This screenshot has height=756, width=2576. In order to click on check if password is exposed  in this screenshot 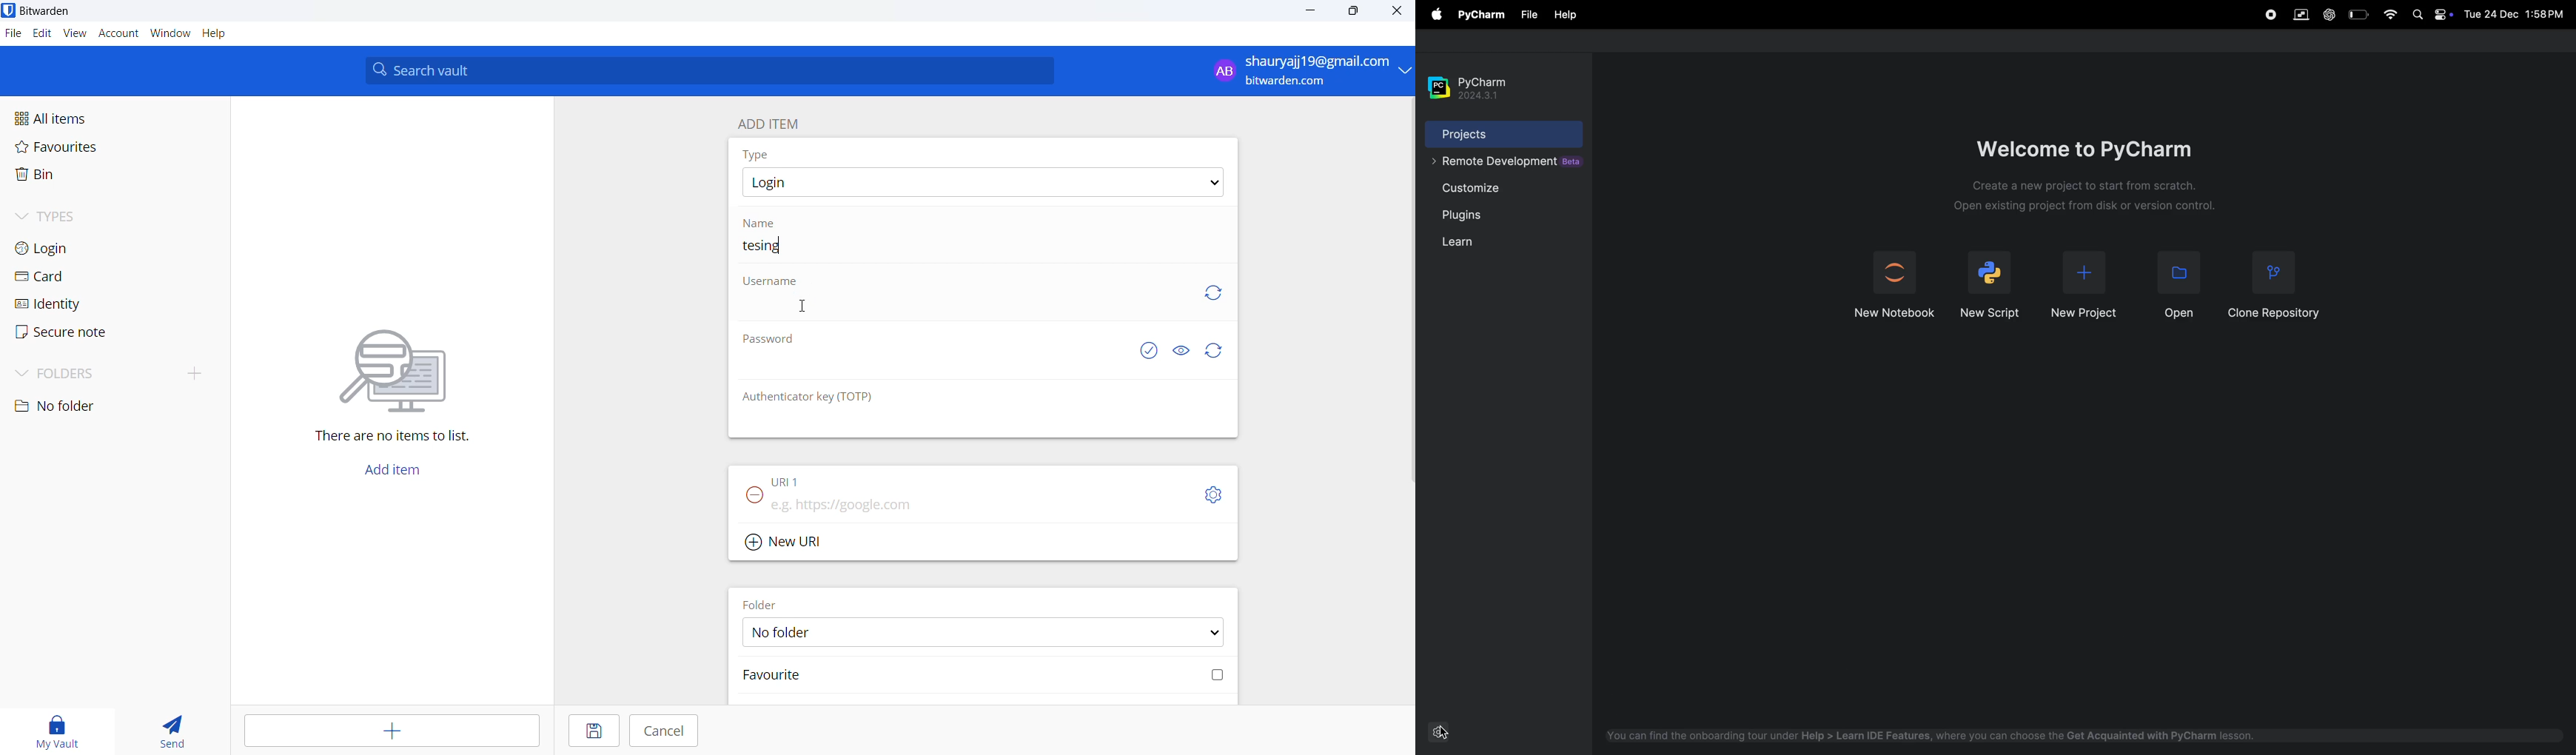, I will do `click(1149, 351)`.